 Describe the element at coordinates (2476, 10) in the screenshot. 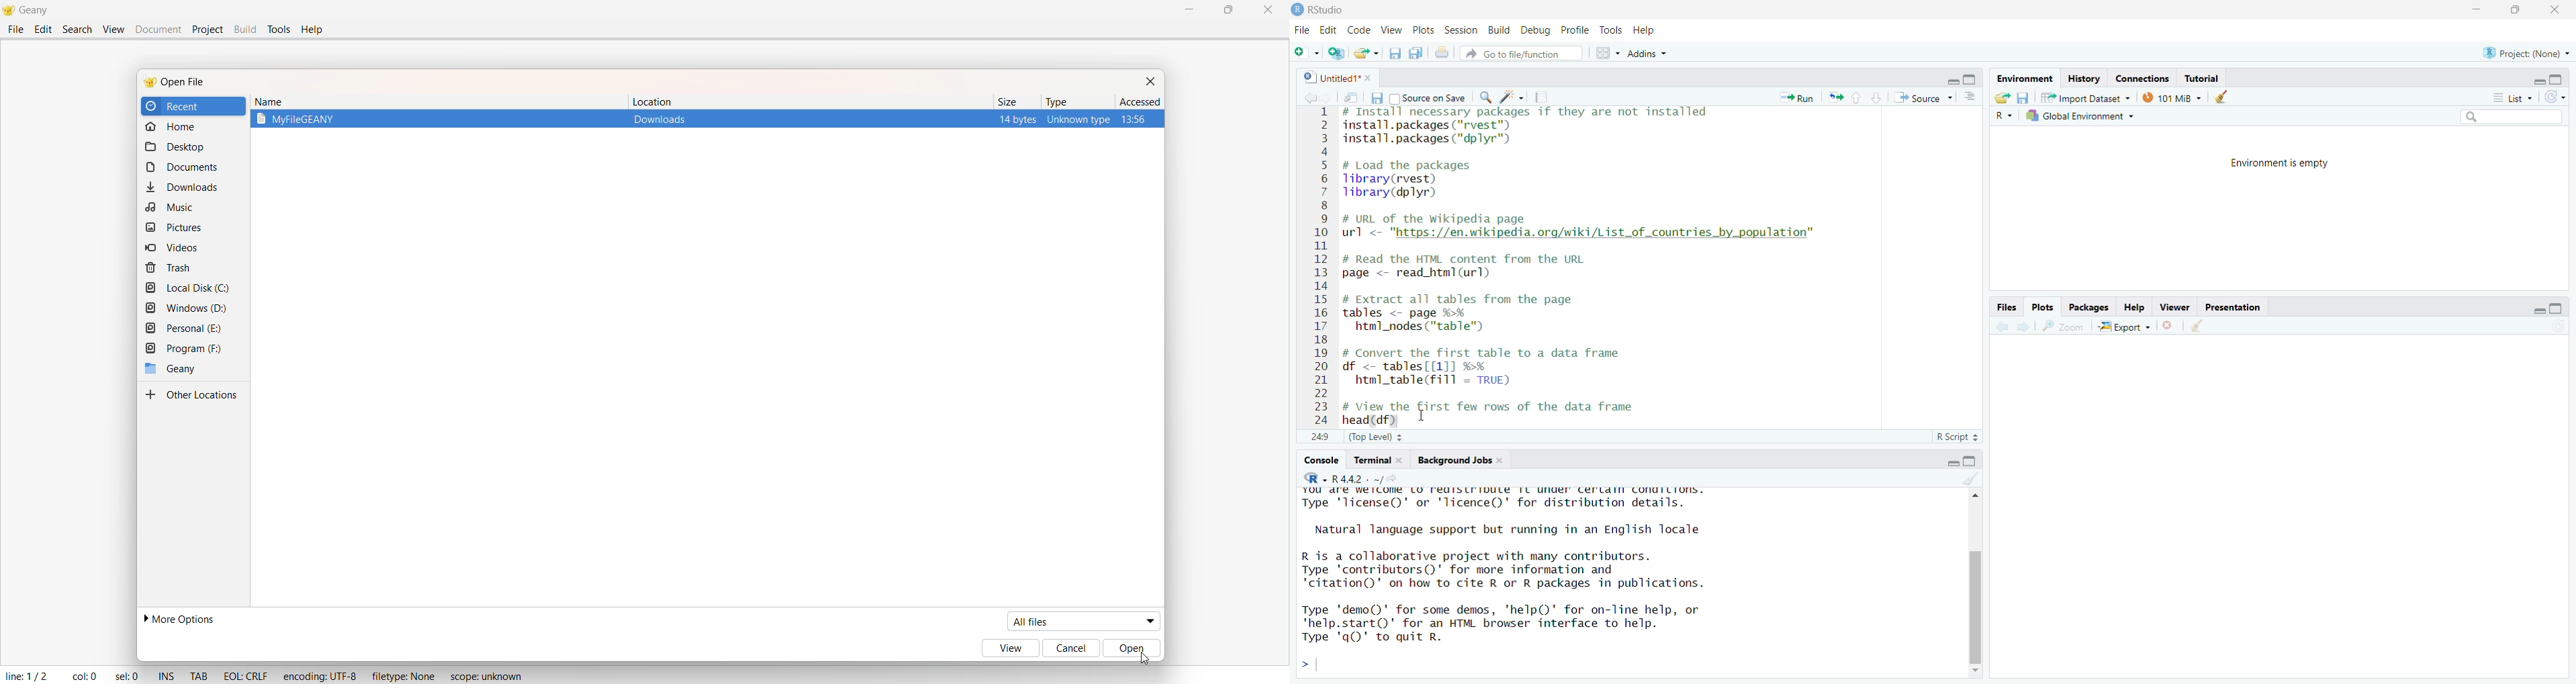

I see `minimize` at that location.